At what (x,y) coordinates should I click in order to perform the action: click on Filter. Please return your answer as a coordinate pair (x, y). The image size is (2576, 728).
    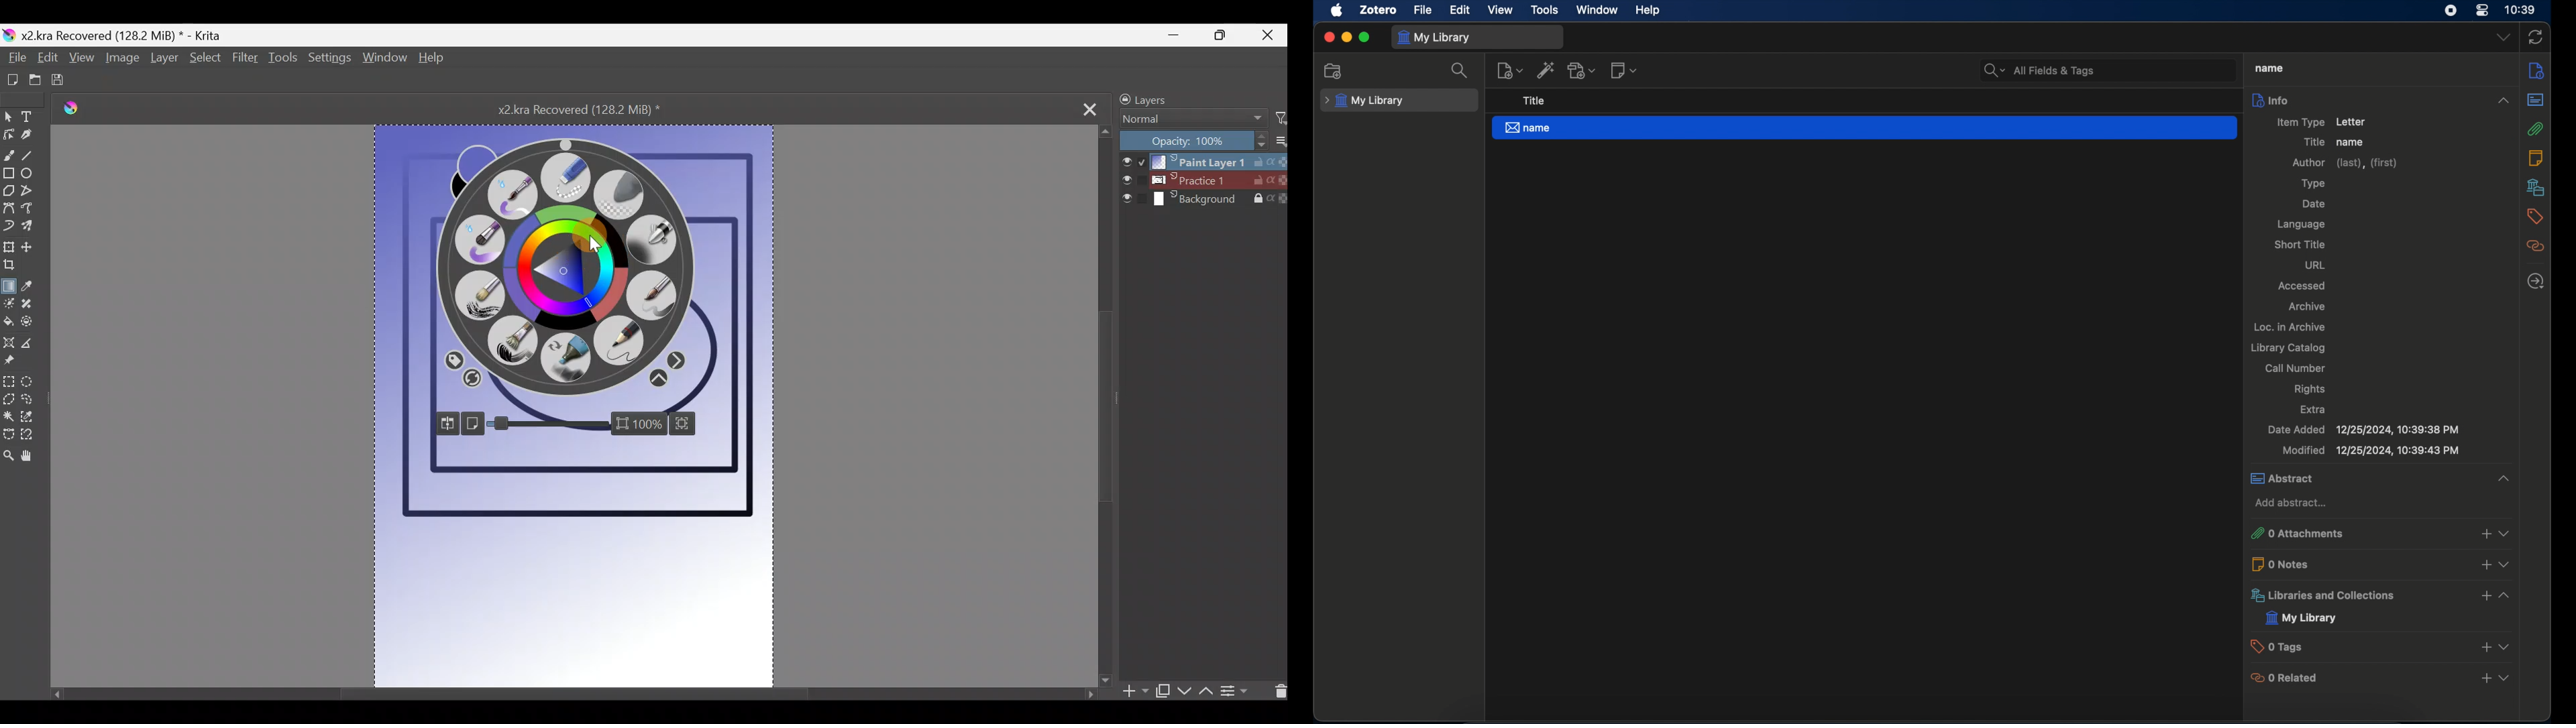
    Looking at the image, I should click on (245, 64).